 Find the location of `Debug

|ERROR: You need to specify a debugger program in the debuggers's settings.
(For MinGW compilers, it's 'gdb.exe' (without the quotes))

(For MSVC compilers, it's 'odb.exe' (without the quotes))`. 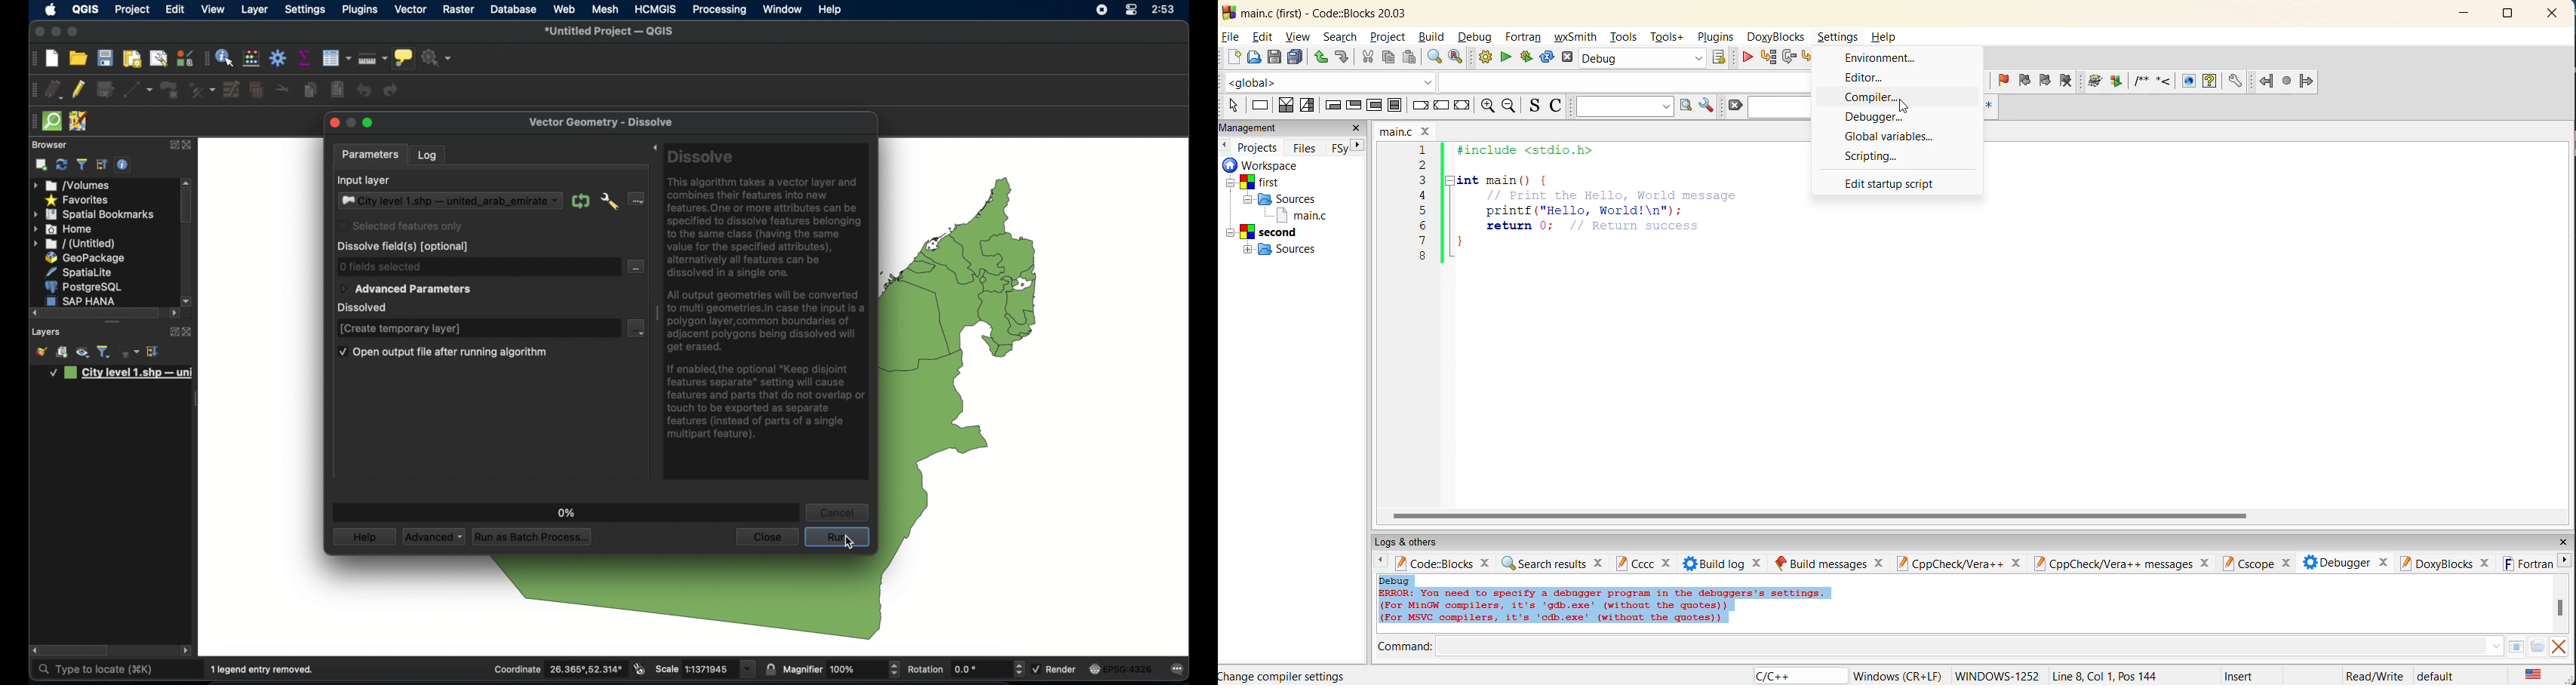

Debug

|ERROR: You need to specify a debugger program in the debuggers's settings.
(For MinGW compilers, it's 'gdb.exe' (without the quotes))

(For MSVC compilers, it's 'odb.exe' (without the quotes)) is located at coordinates (1604, 601).